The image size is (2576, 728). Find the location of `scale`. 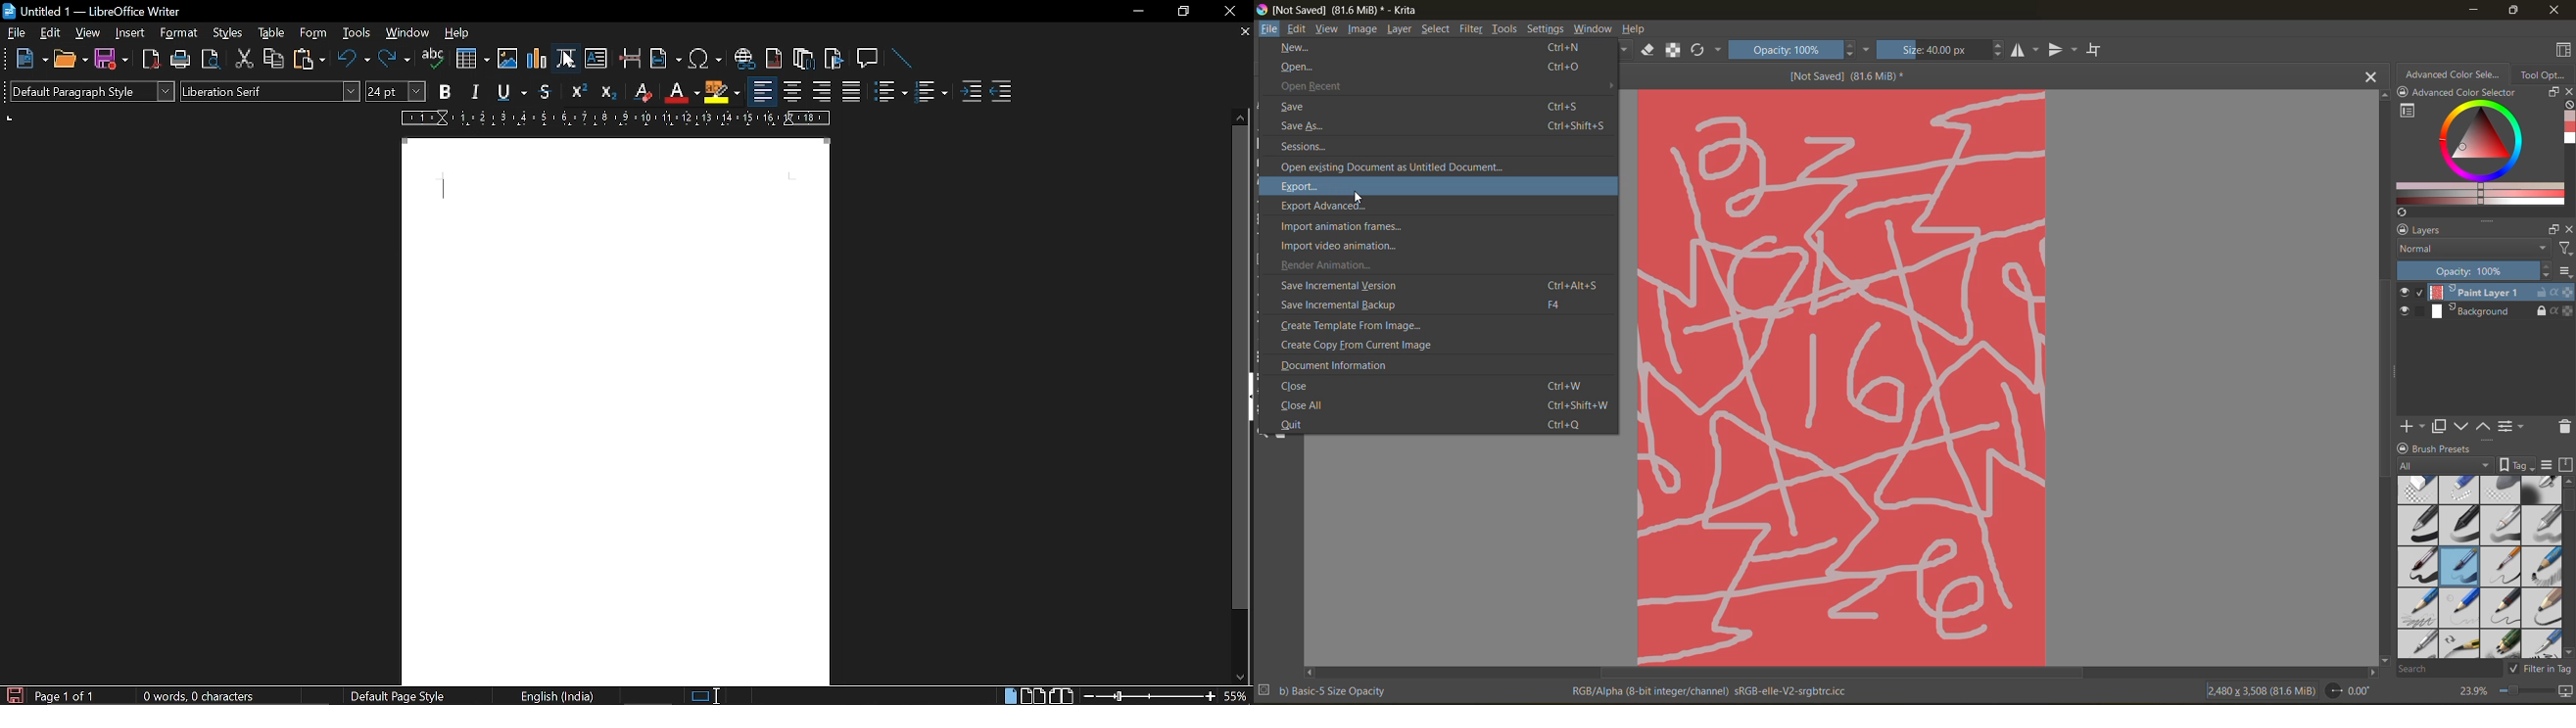

scale is located at coordinates (611, 118).